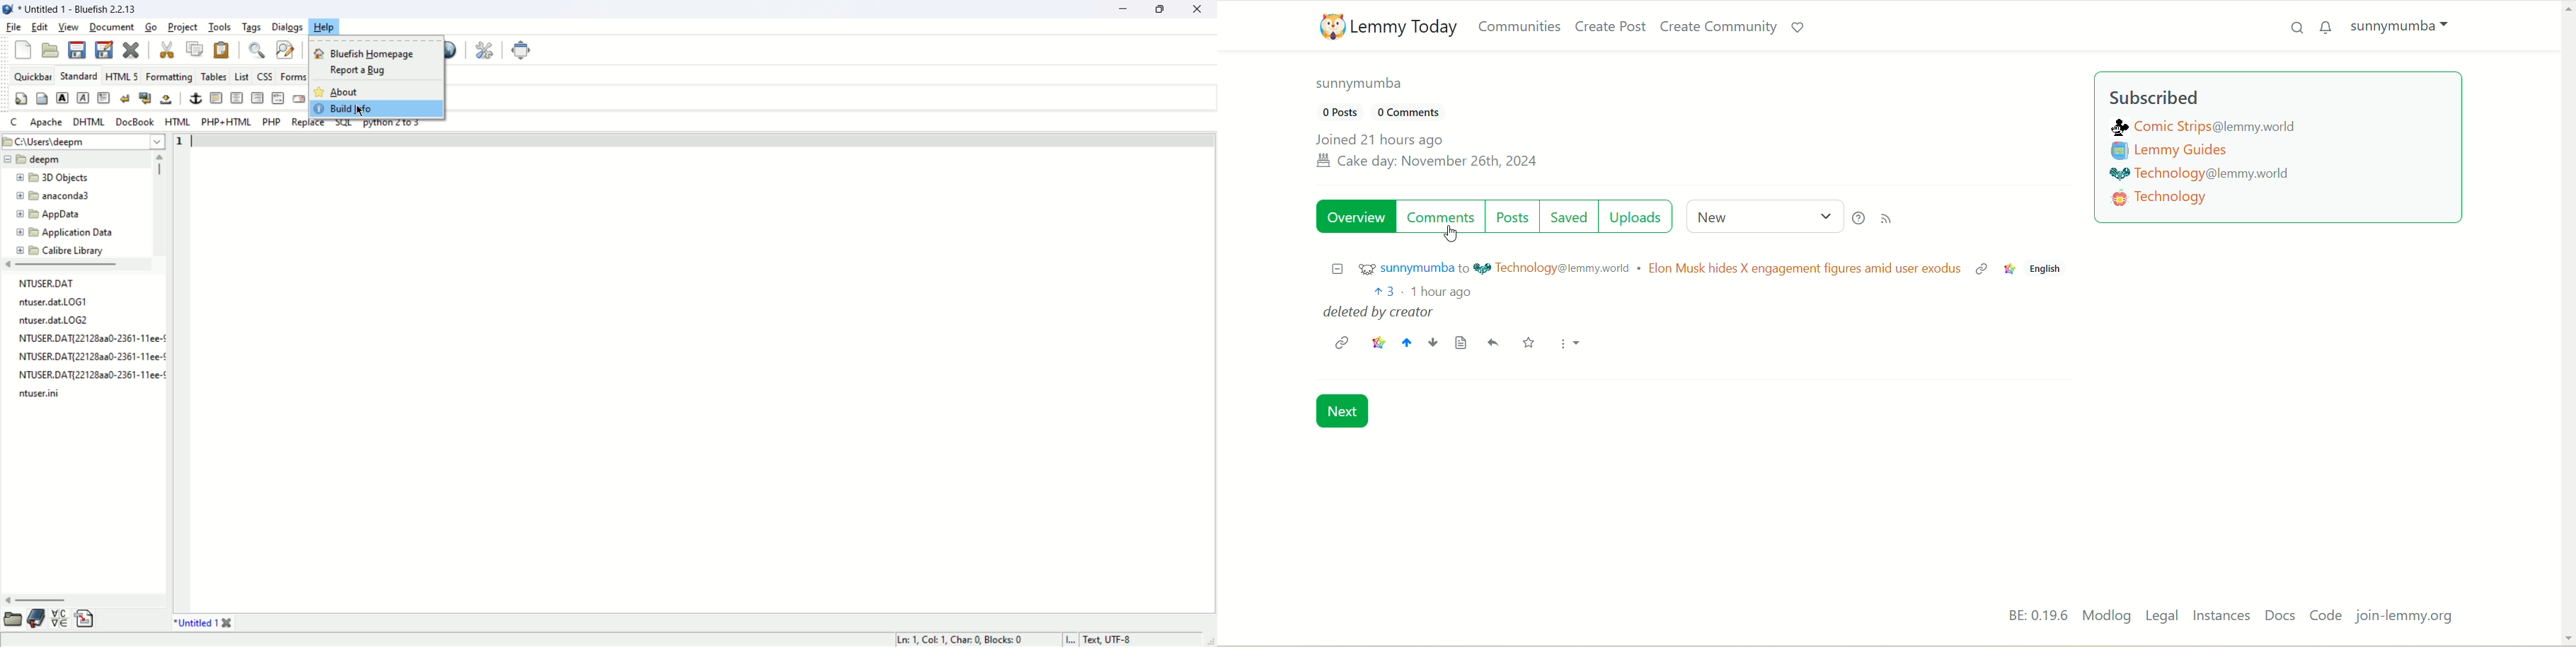 Image resolution: width=2576 pixels, height=672 pixels. What do you see at coordinates (2327, 615) in the screenshot?
I see `Code` at bounding box center [2327, 615].